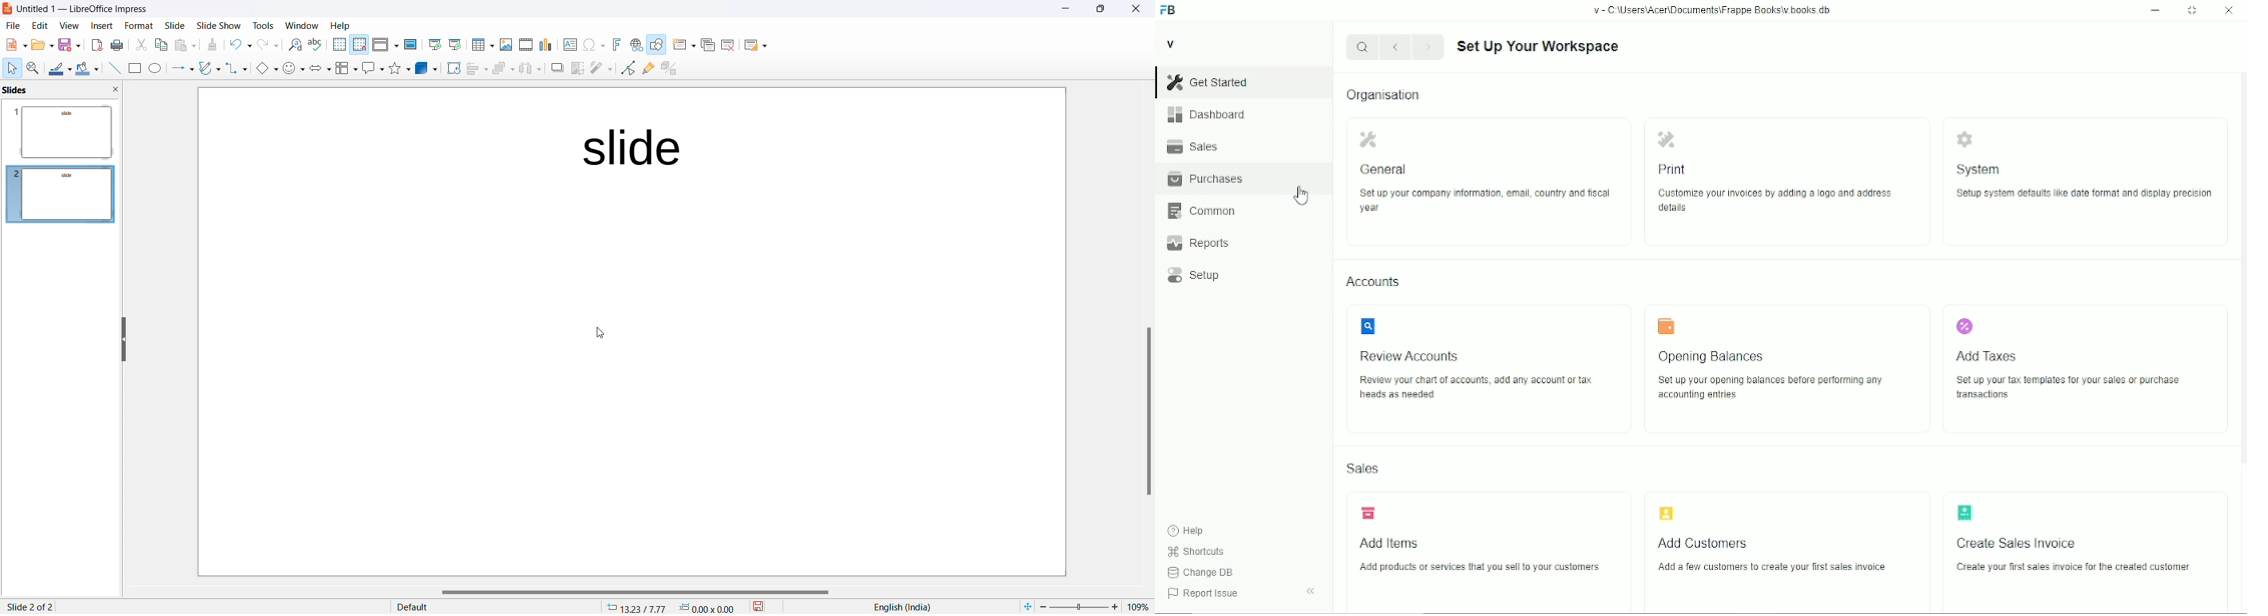 The width and height of the screenshot is (2268, 616). I want to click on Opening Balances icon, so click(1666, 326).